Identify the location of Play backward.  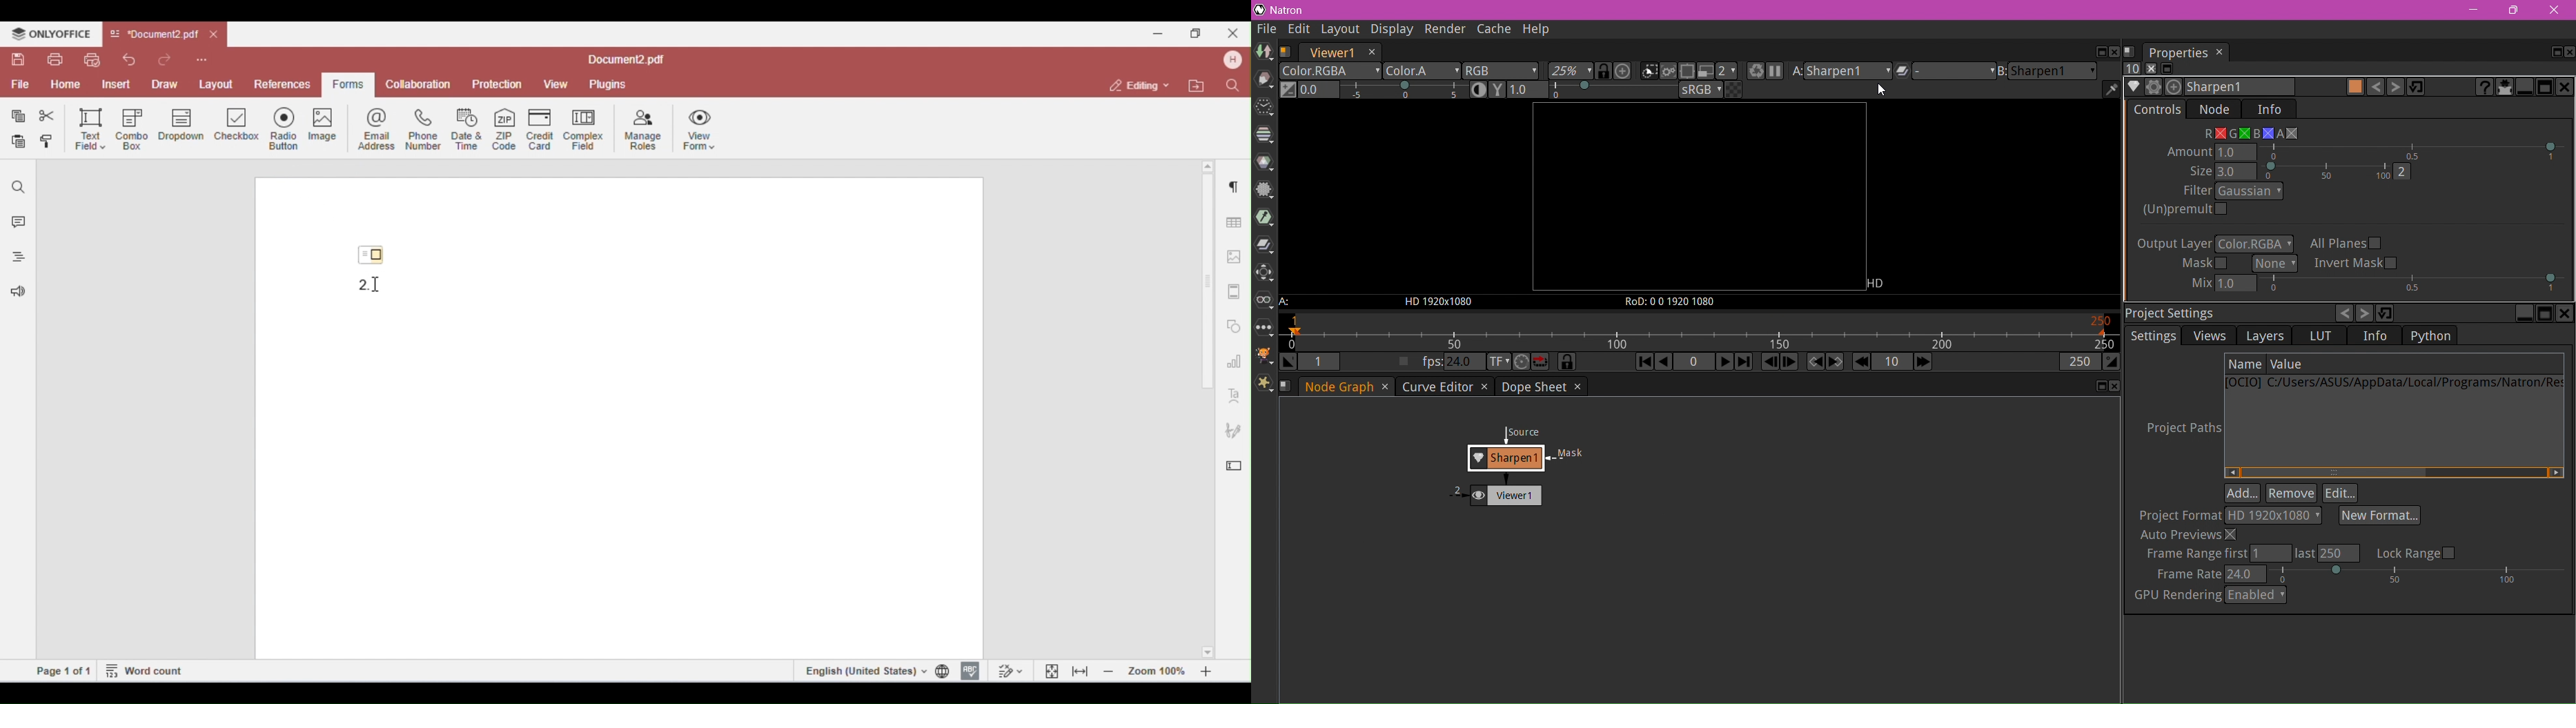
(1665, 364).